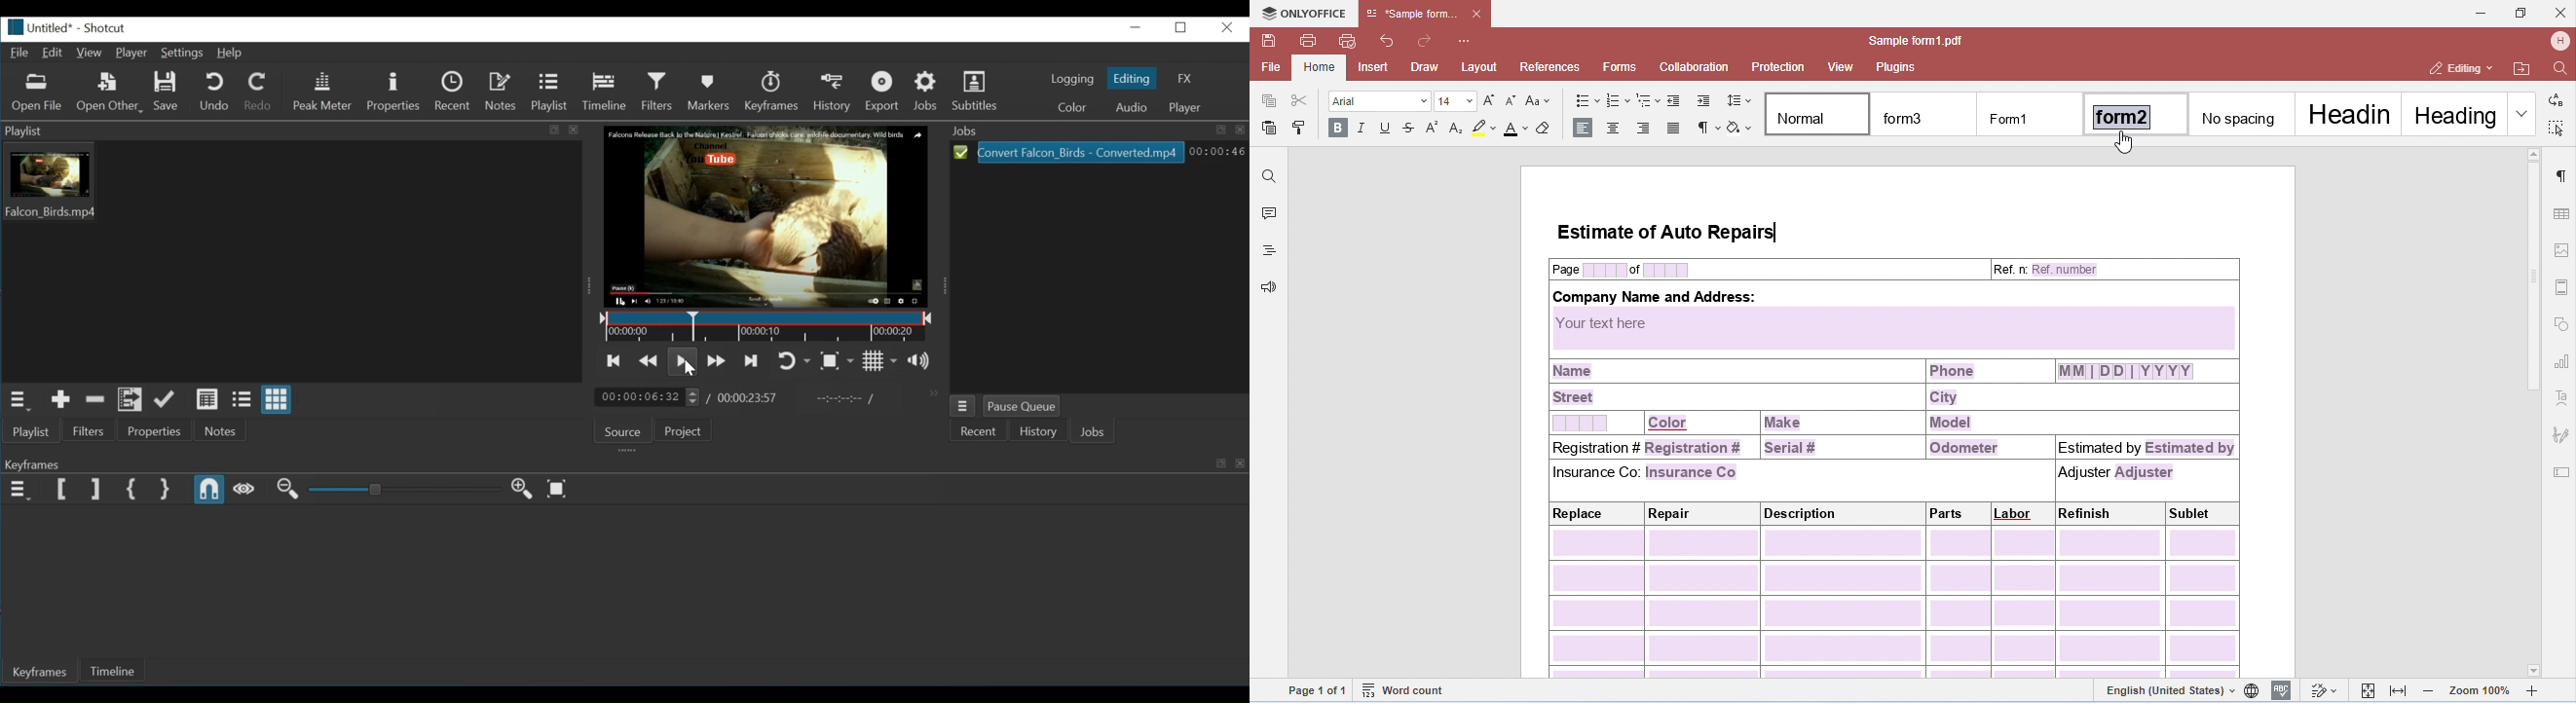  Describe the element at coordinates (920, 359) in the screenshot. I see `Show the volume control` at that location.